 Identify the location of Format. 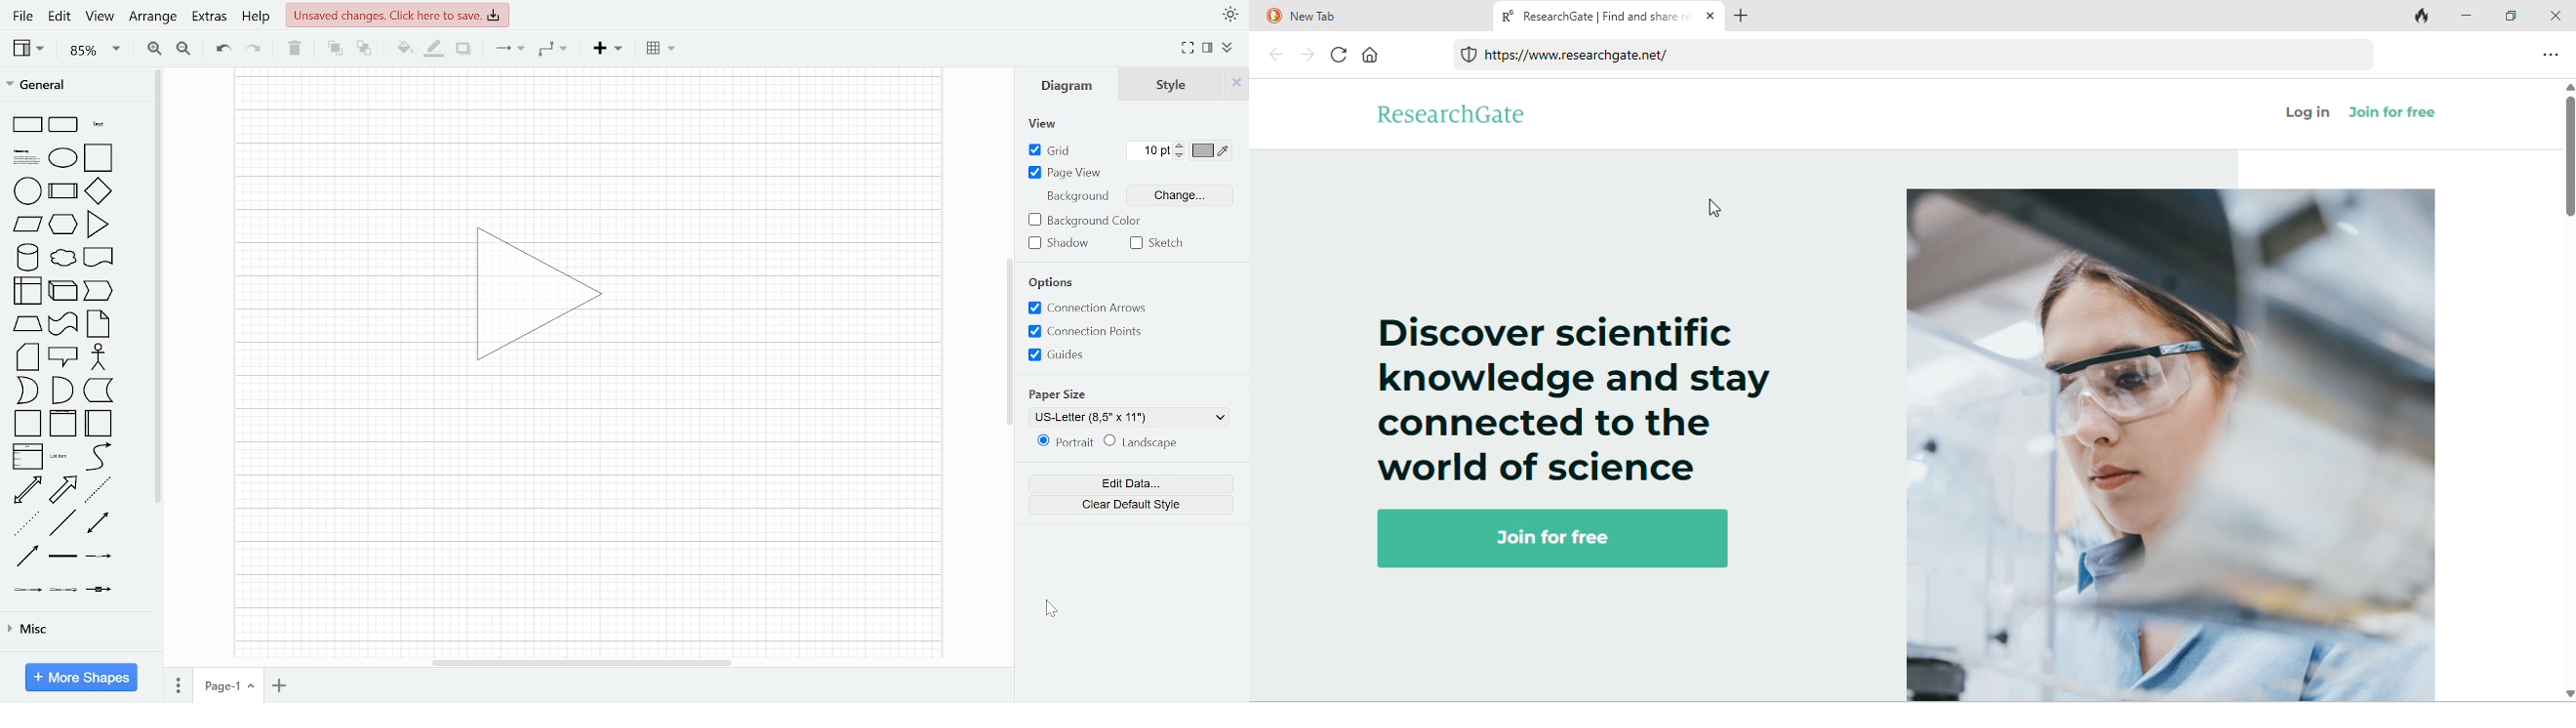
(1208, 47).